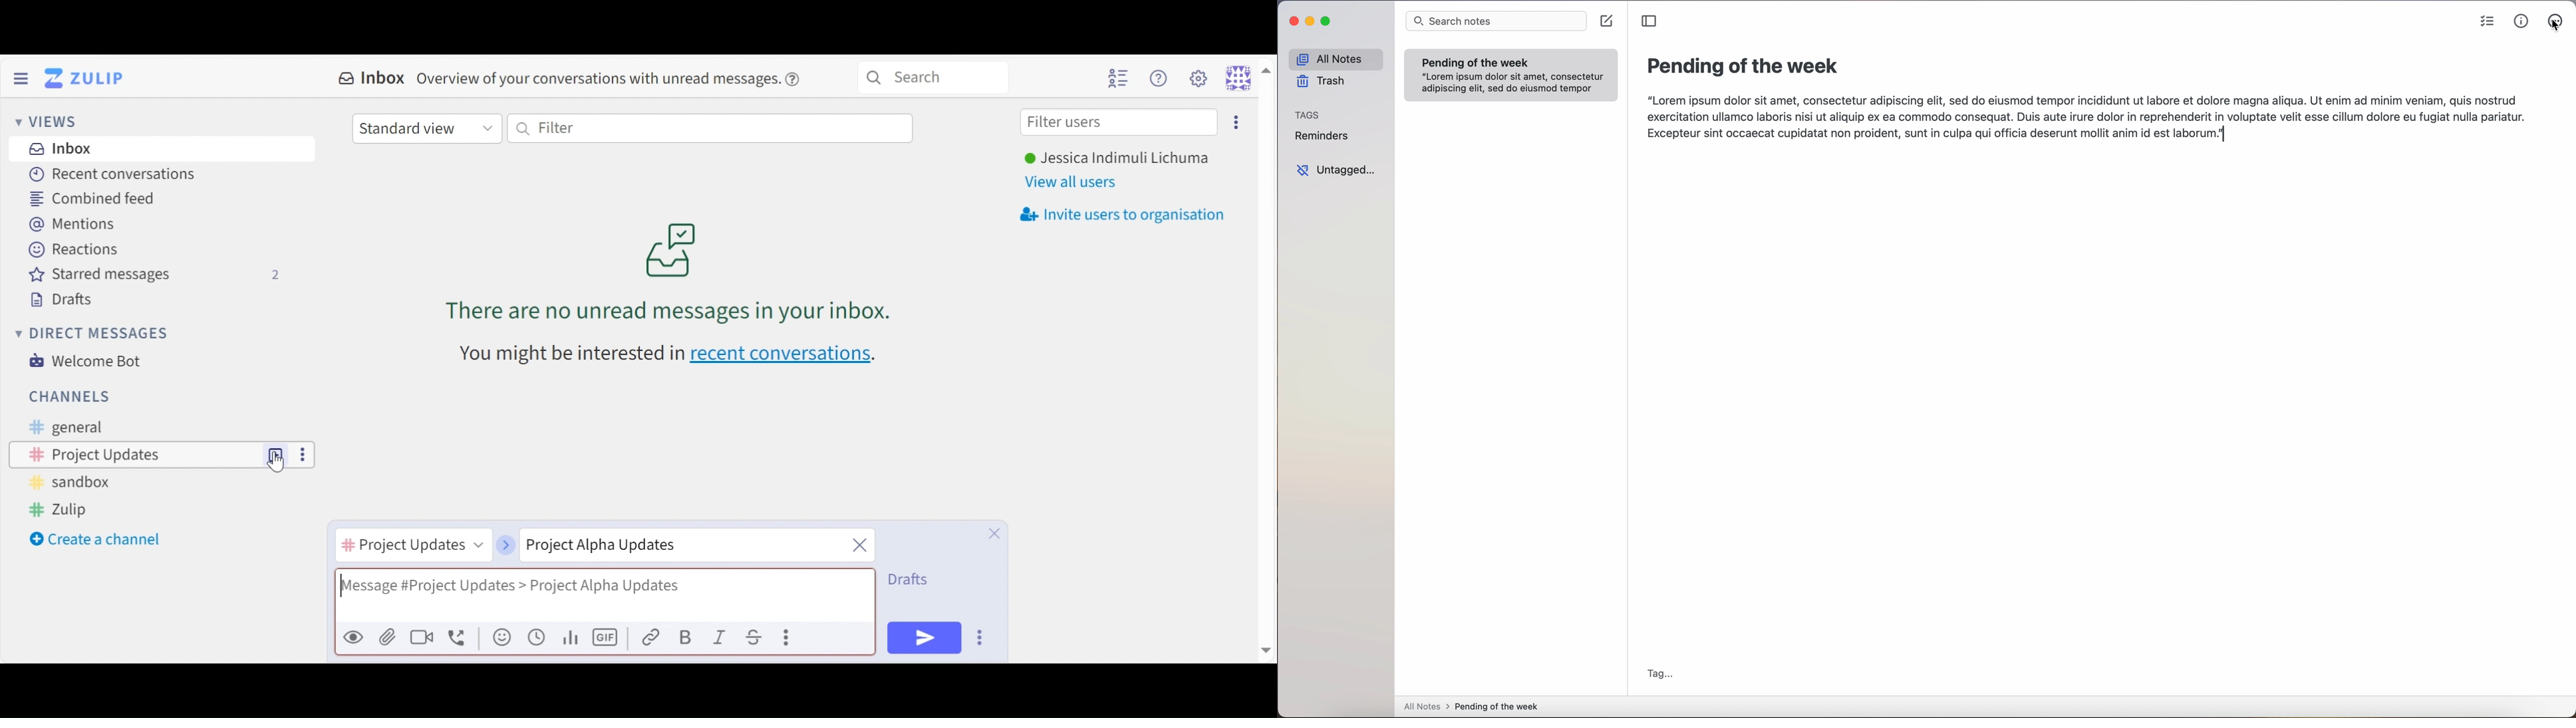  What do you see at coordinates (1475, 707) in the screenshot?
I see `all notes > pending of the week` at bounding box center [1475, 707].